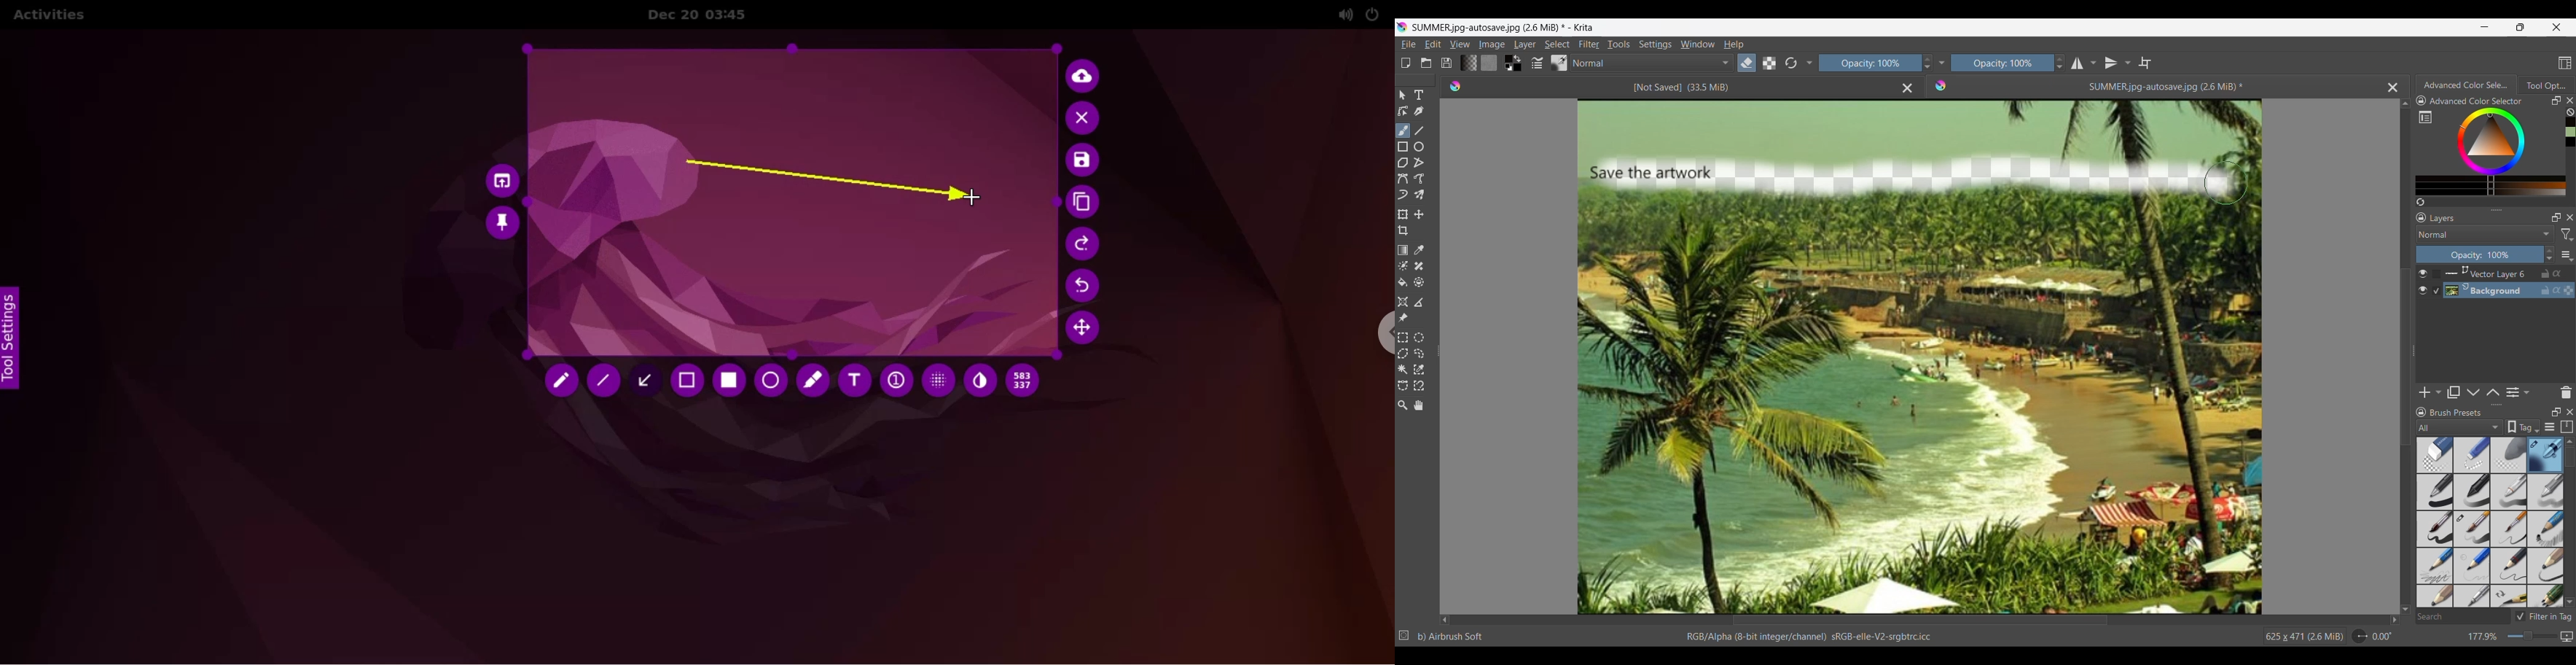  What do you see at coordinates (2491, 523) in the screenshot?
I see `Brush preset options with selected brush highlighted` at bounding box center [2491, 523].